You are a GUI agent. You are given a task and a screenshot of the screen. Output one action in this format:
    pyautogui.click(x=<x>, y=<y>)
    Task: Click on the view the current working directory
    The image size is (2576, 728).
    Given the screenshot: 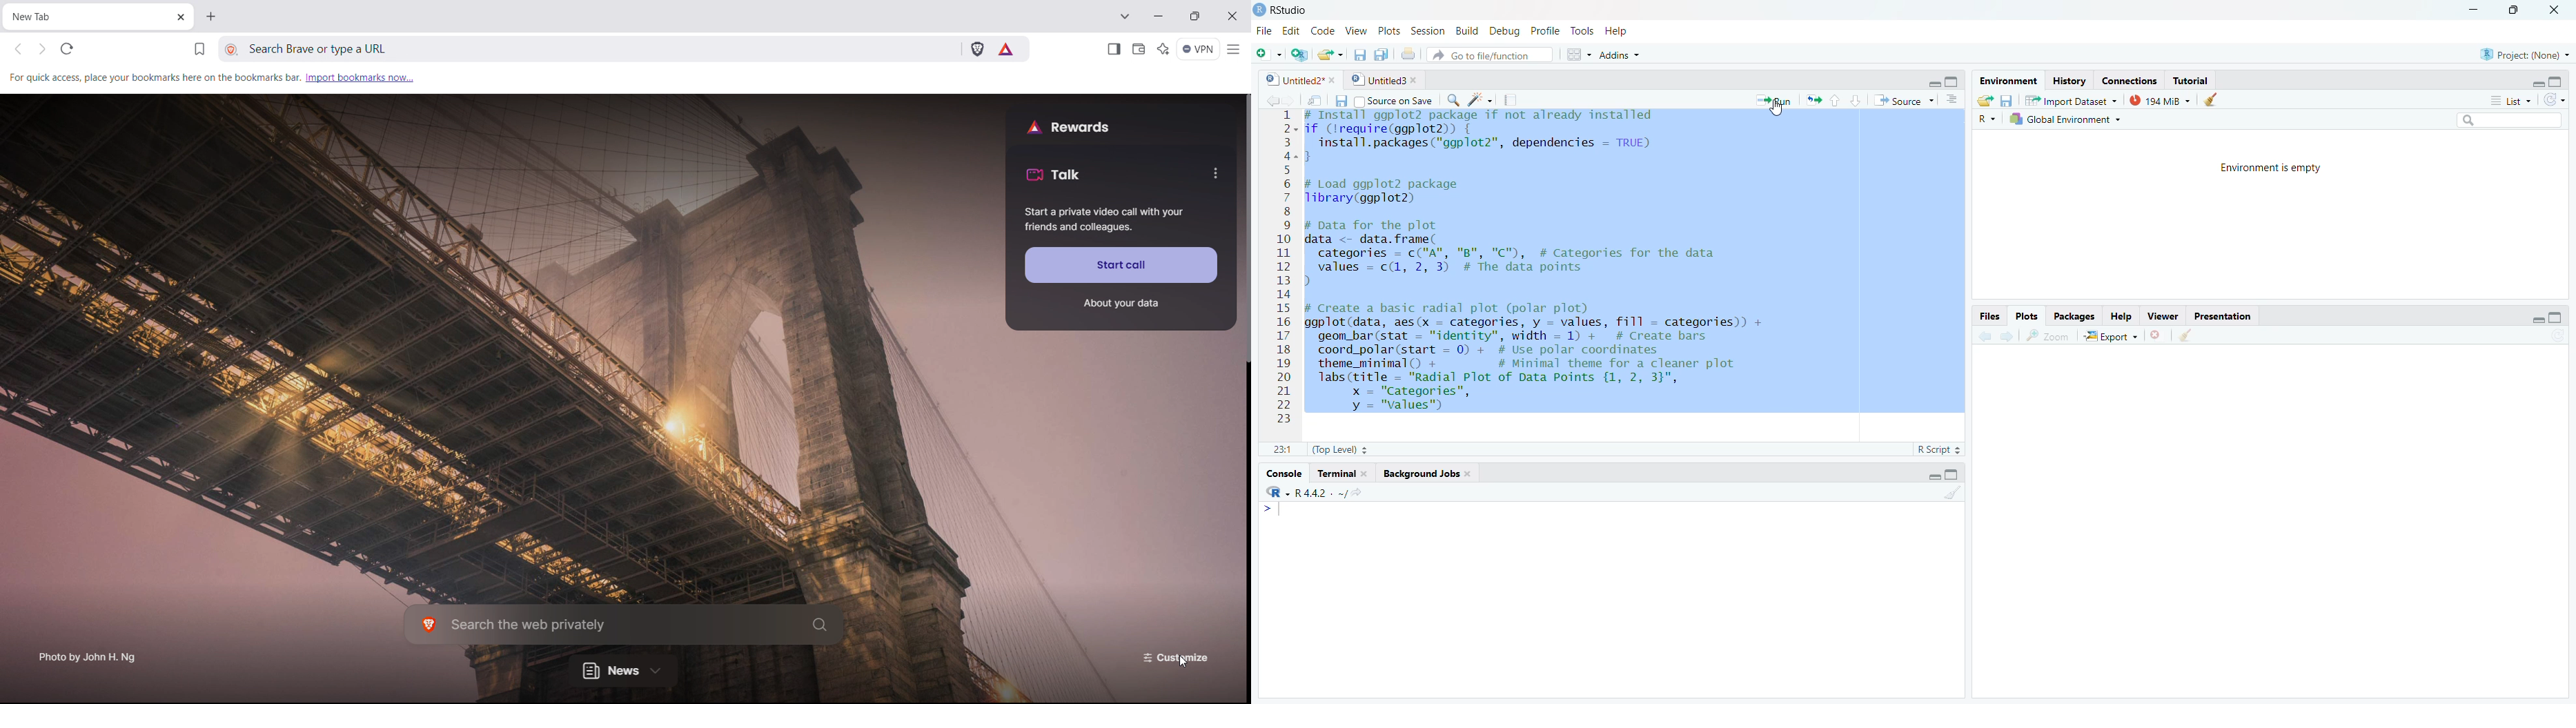 What is the action you would take?
    pyautogui.click(x=1356, y=493)
    